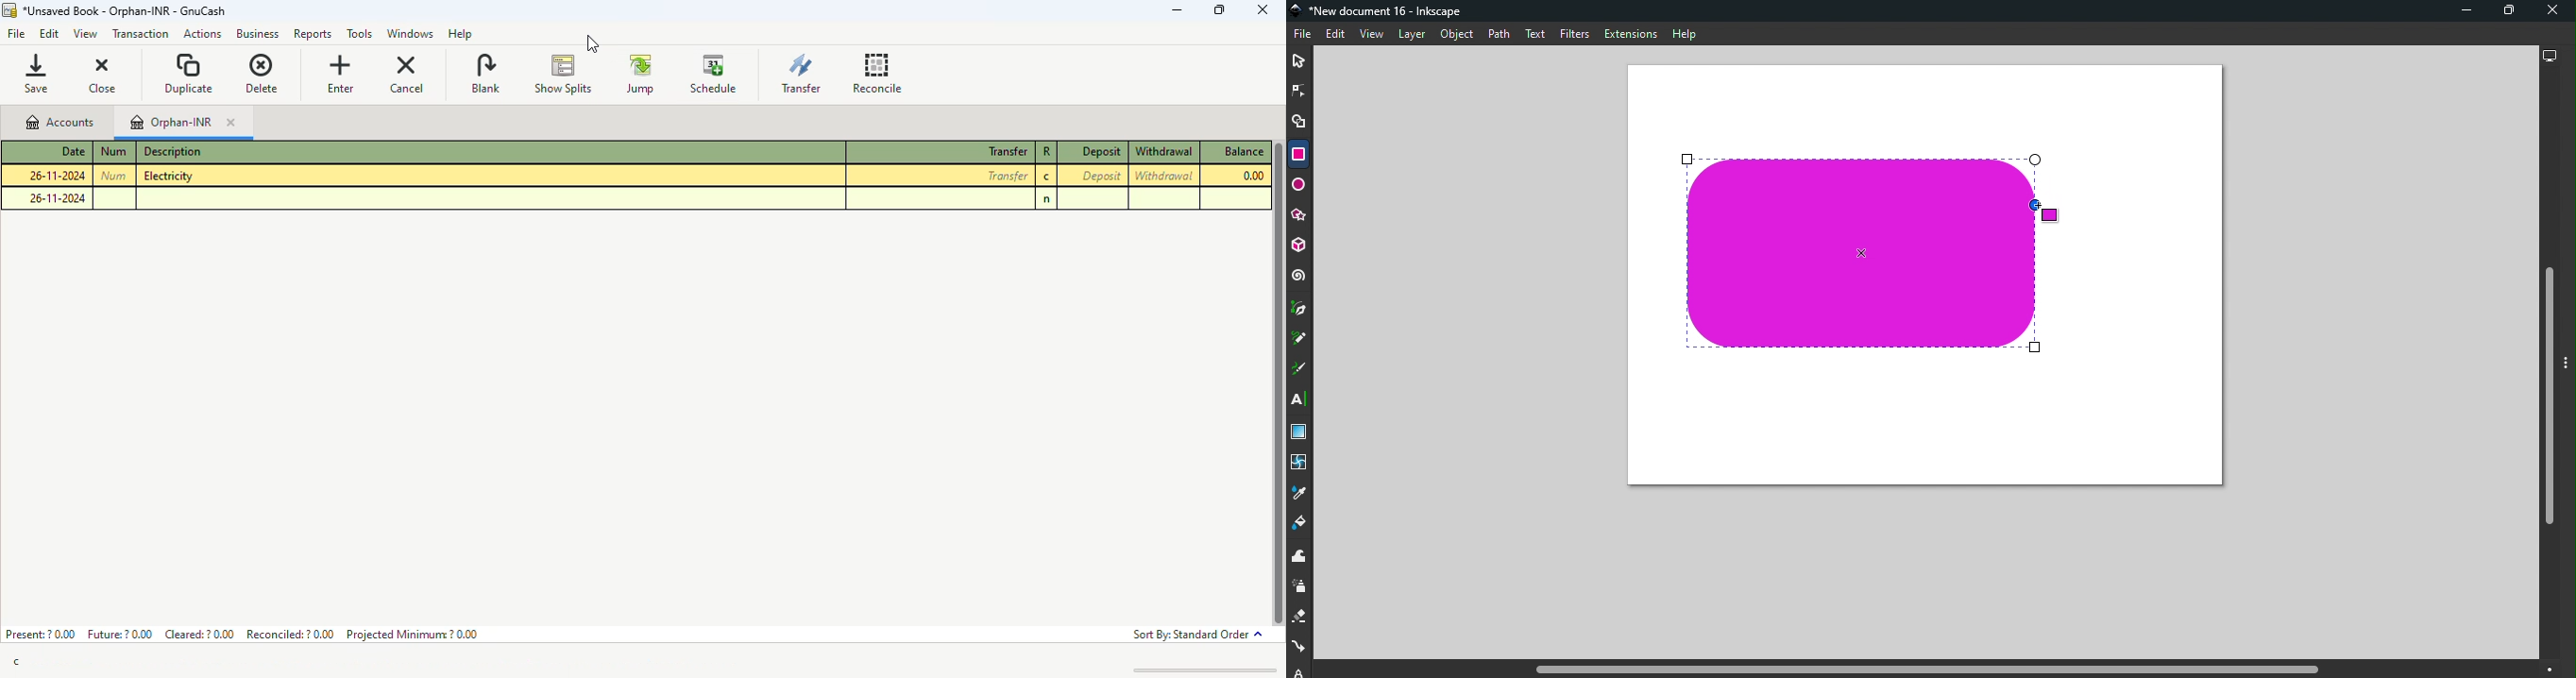 This screenshot has height=700, width=2576. Describe the element at coordinates (1301, 617) in the screenshot. I see `Eraser tool` at that location.